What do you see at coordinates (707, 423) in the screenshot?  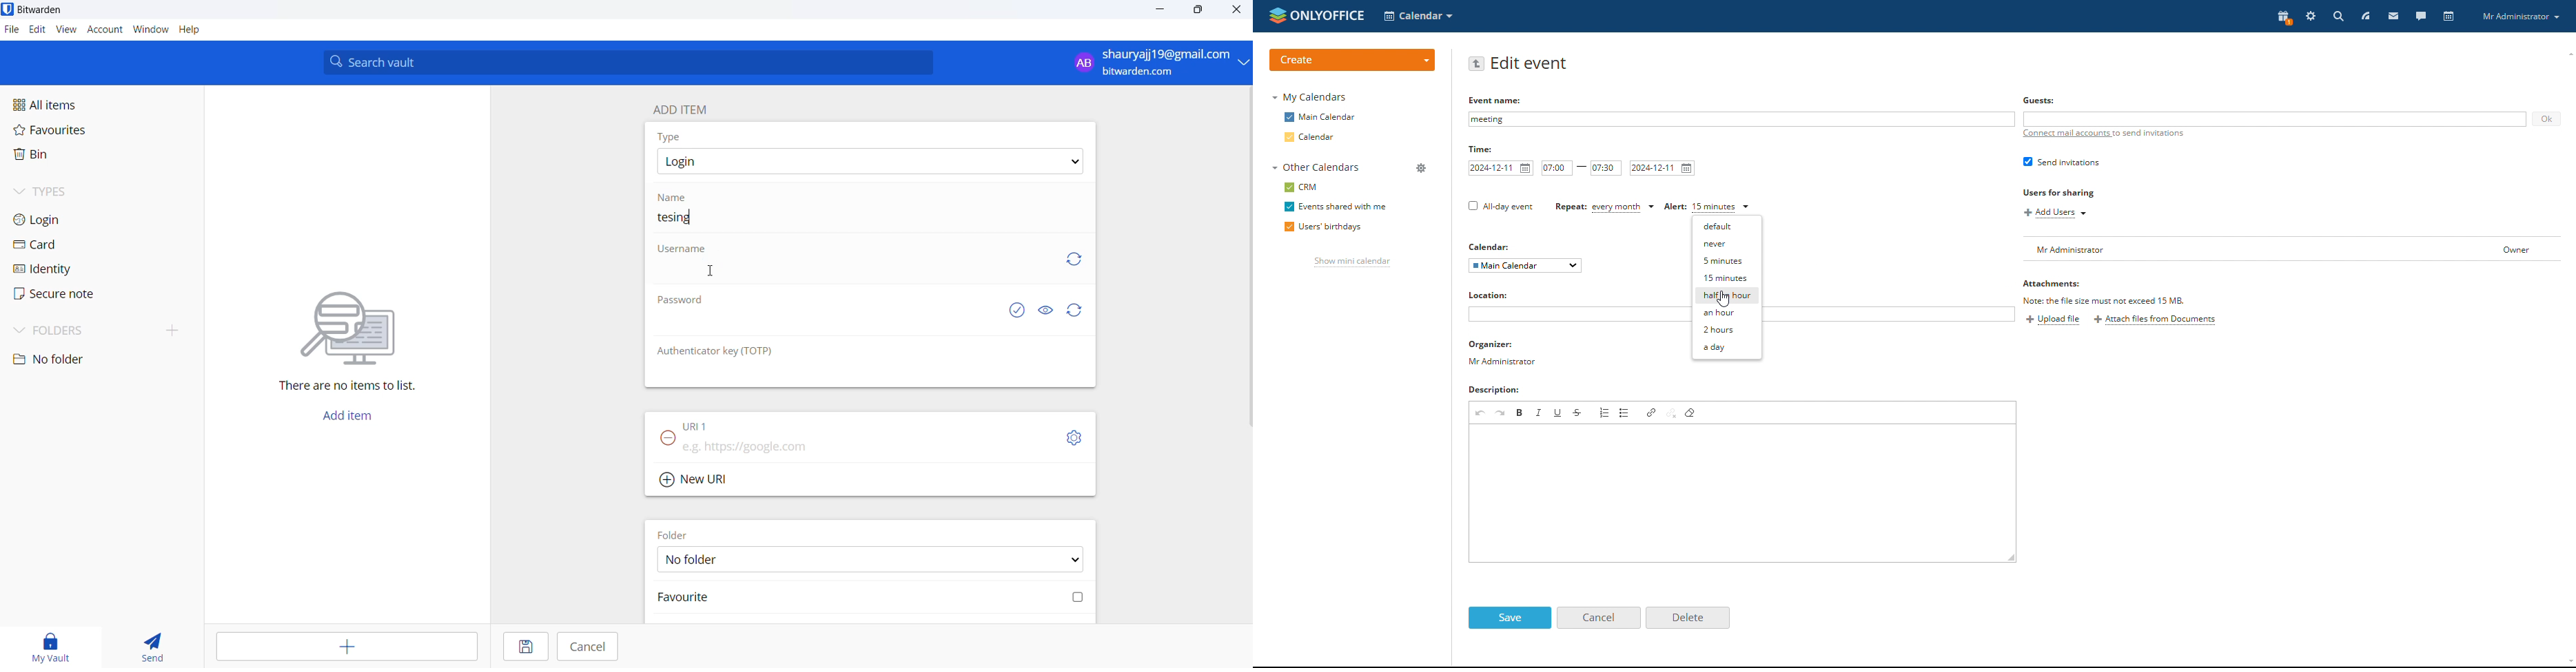 I see `URL1` at bounding box center [707, 423].